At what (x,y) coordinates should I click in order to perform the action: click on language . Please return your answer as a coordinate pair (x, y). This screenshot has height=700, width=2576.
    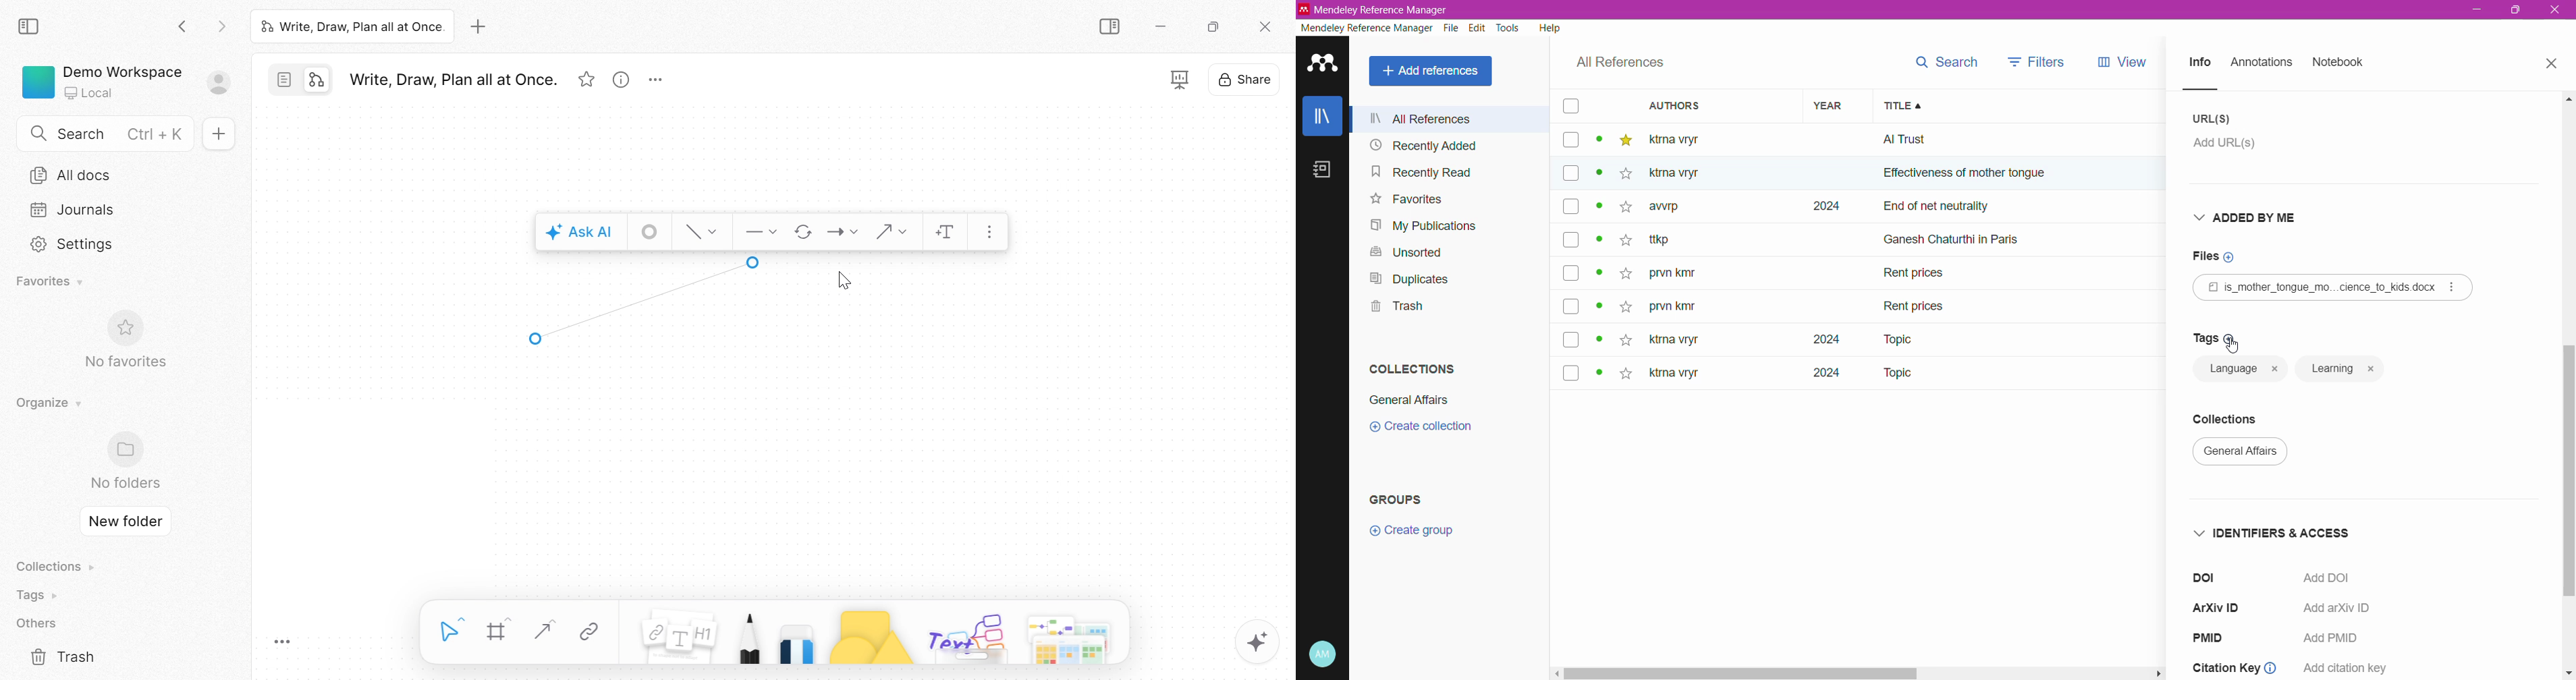
    Looking at the image, I should click on (2241, 370).